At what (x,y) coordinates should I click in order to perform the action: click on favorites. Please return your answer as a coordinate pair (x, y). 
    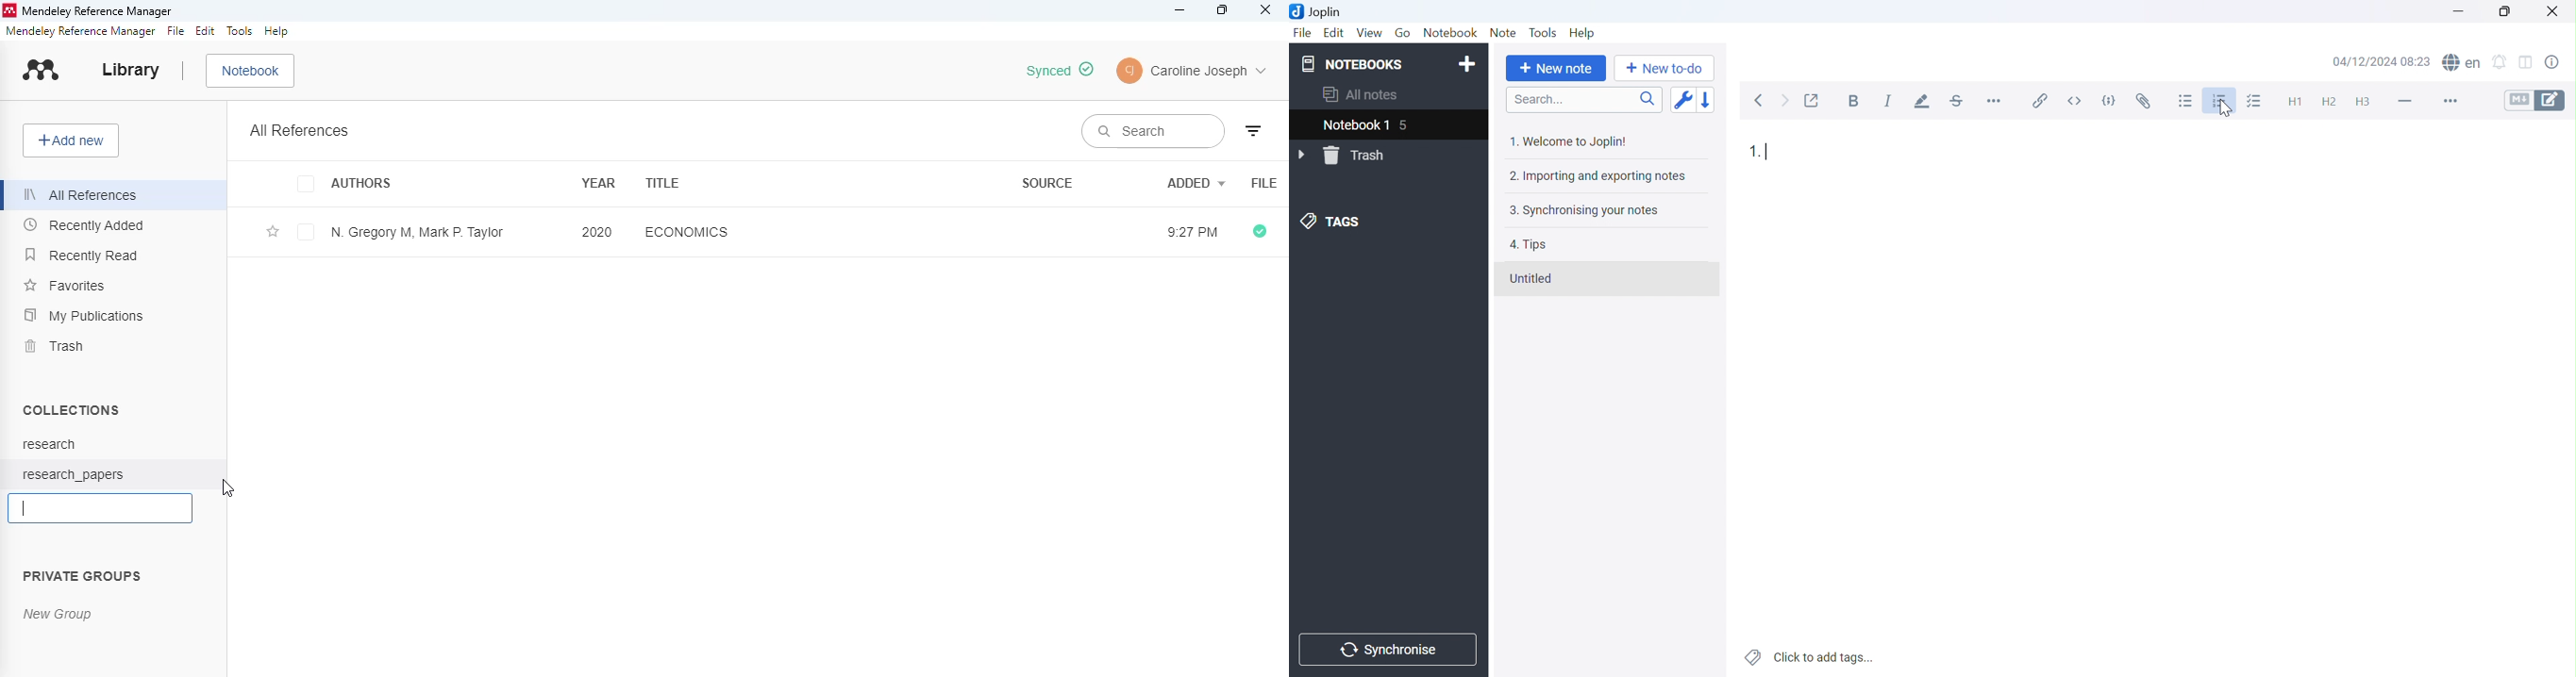
    Looking at the image, I should click on (66, 286).